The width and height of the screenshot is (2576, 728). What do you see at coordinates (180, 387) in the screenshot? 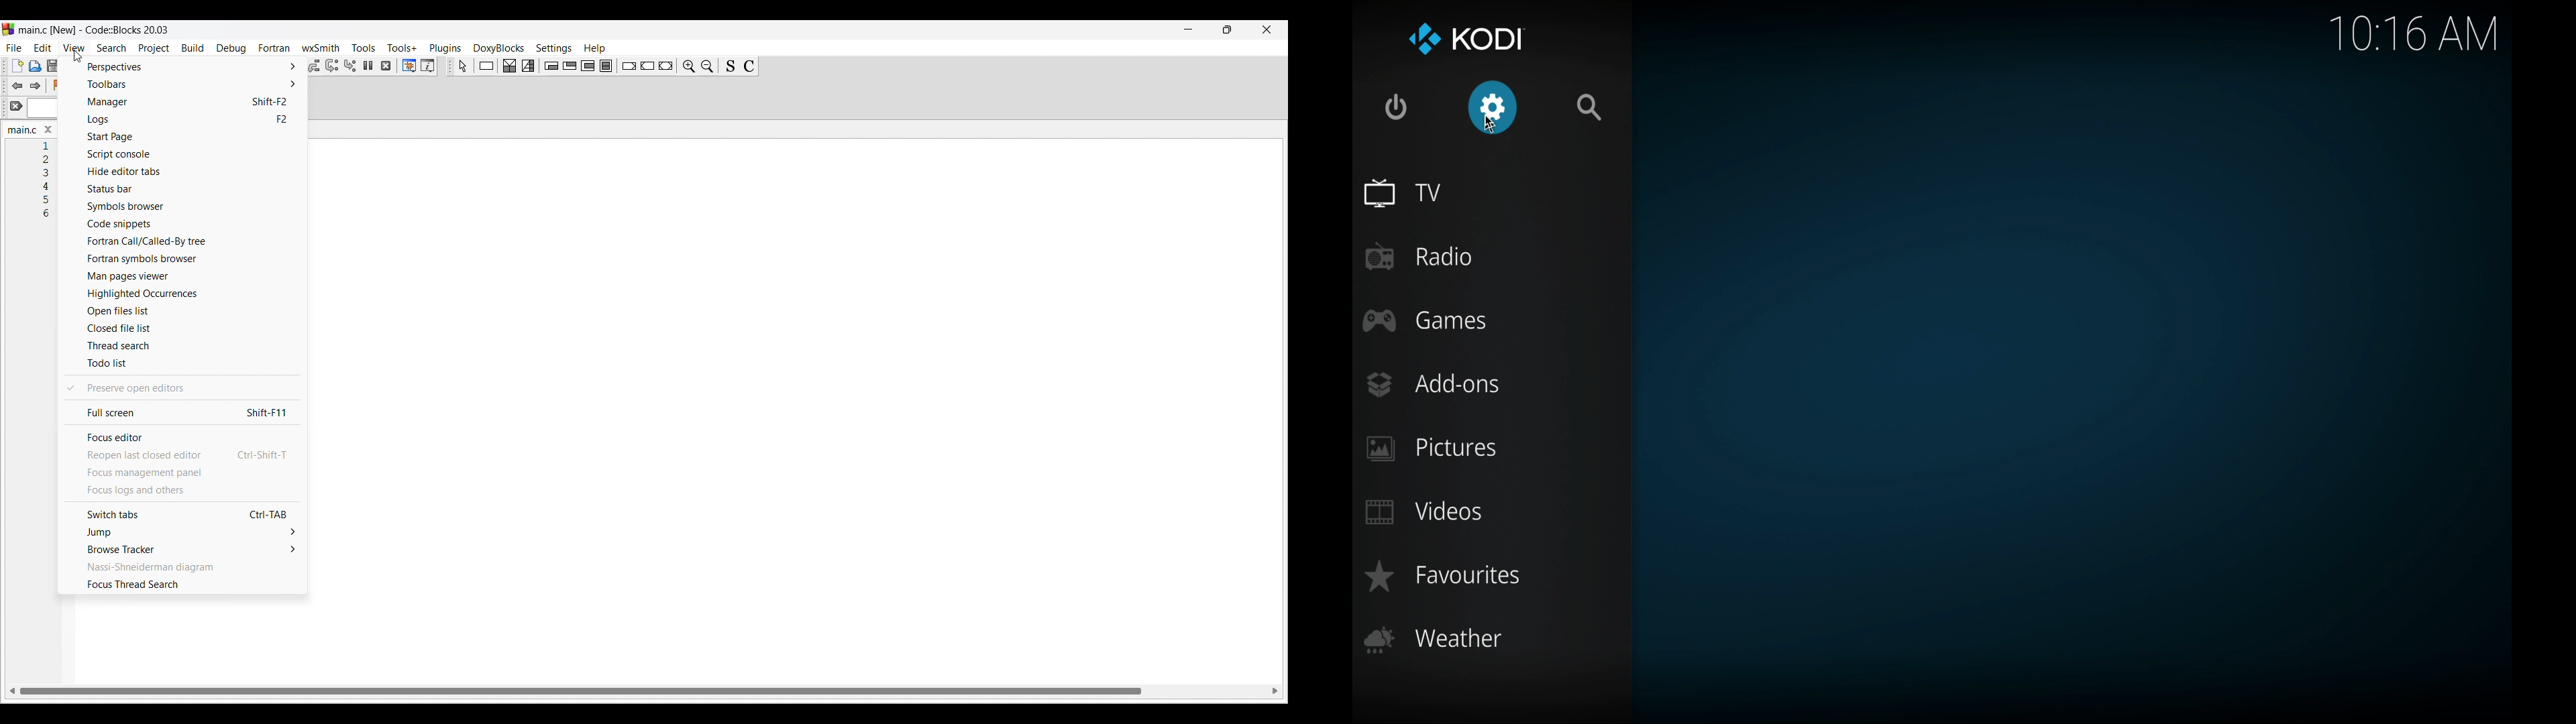
I see `Preserve open editors, current selection` at bounding box center [180, 387].